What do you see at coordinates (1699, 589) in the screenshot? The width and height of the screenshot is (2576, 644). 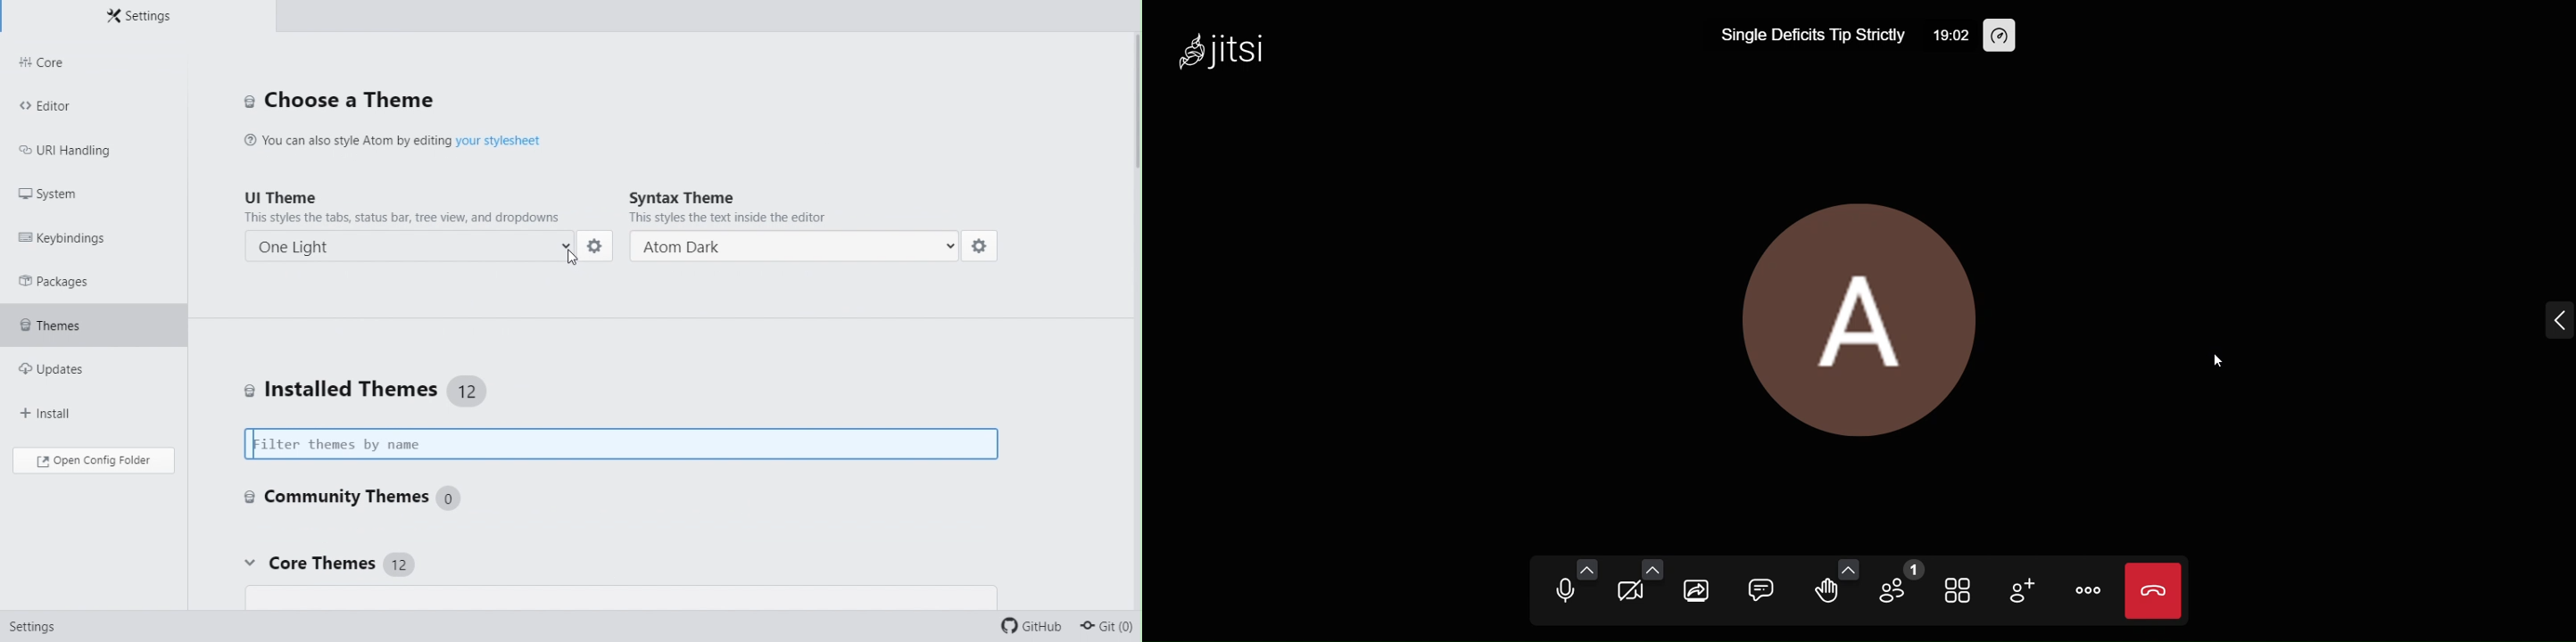 I see `Share screen` at bounding box center [1699, 589].